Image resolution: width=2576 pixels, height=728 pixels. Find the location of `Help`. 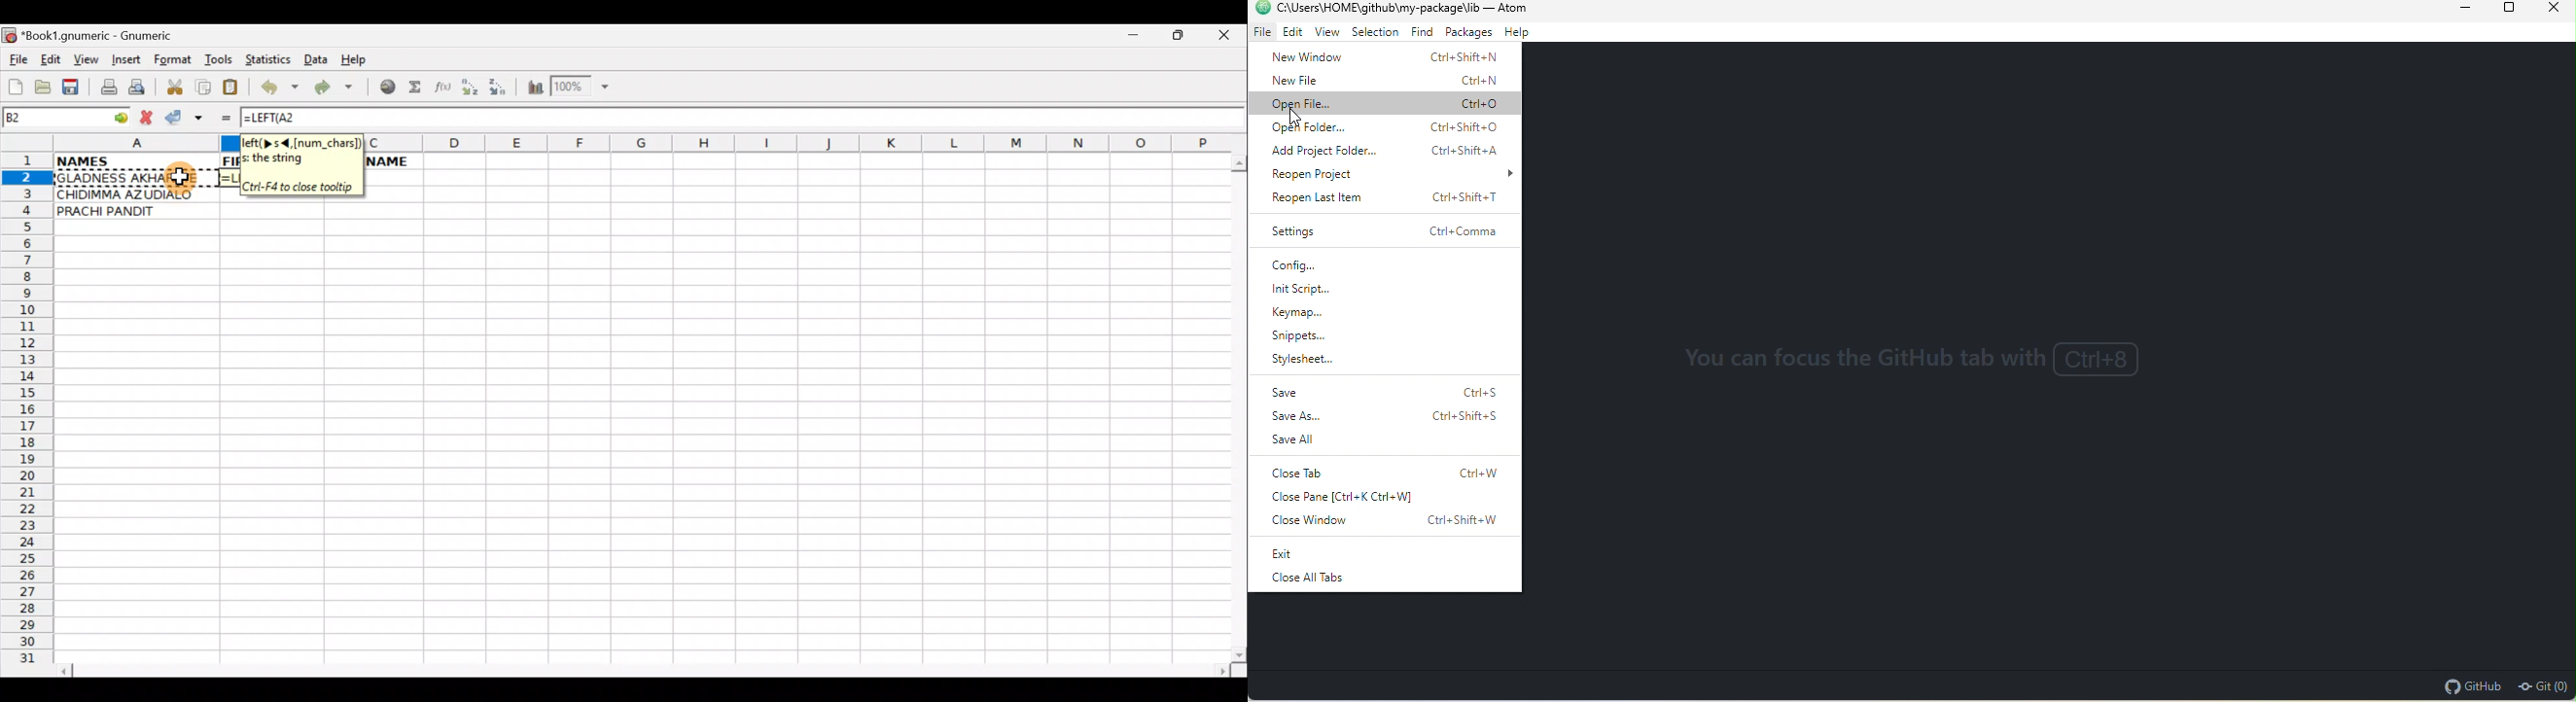

Help is located at coordinates (352, 58).